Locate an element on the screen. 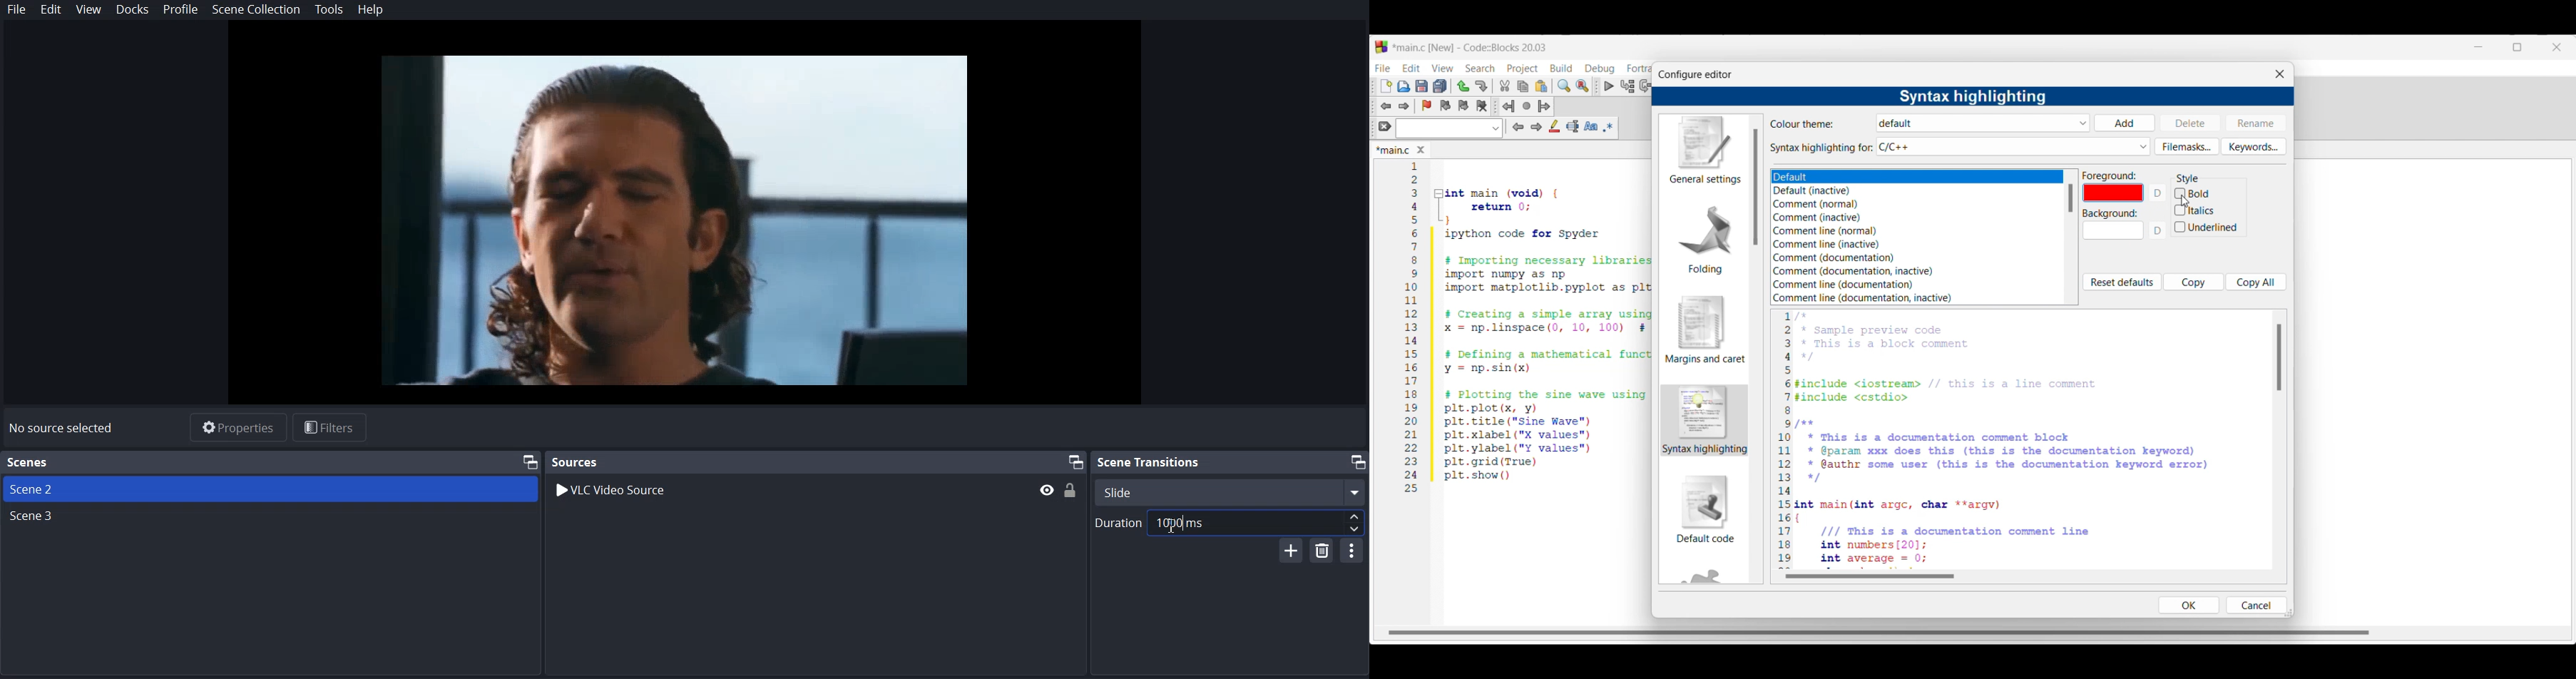 The height and width of the screenshot is (700, 2576). Highlight is located at coordinates (1554, 126).